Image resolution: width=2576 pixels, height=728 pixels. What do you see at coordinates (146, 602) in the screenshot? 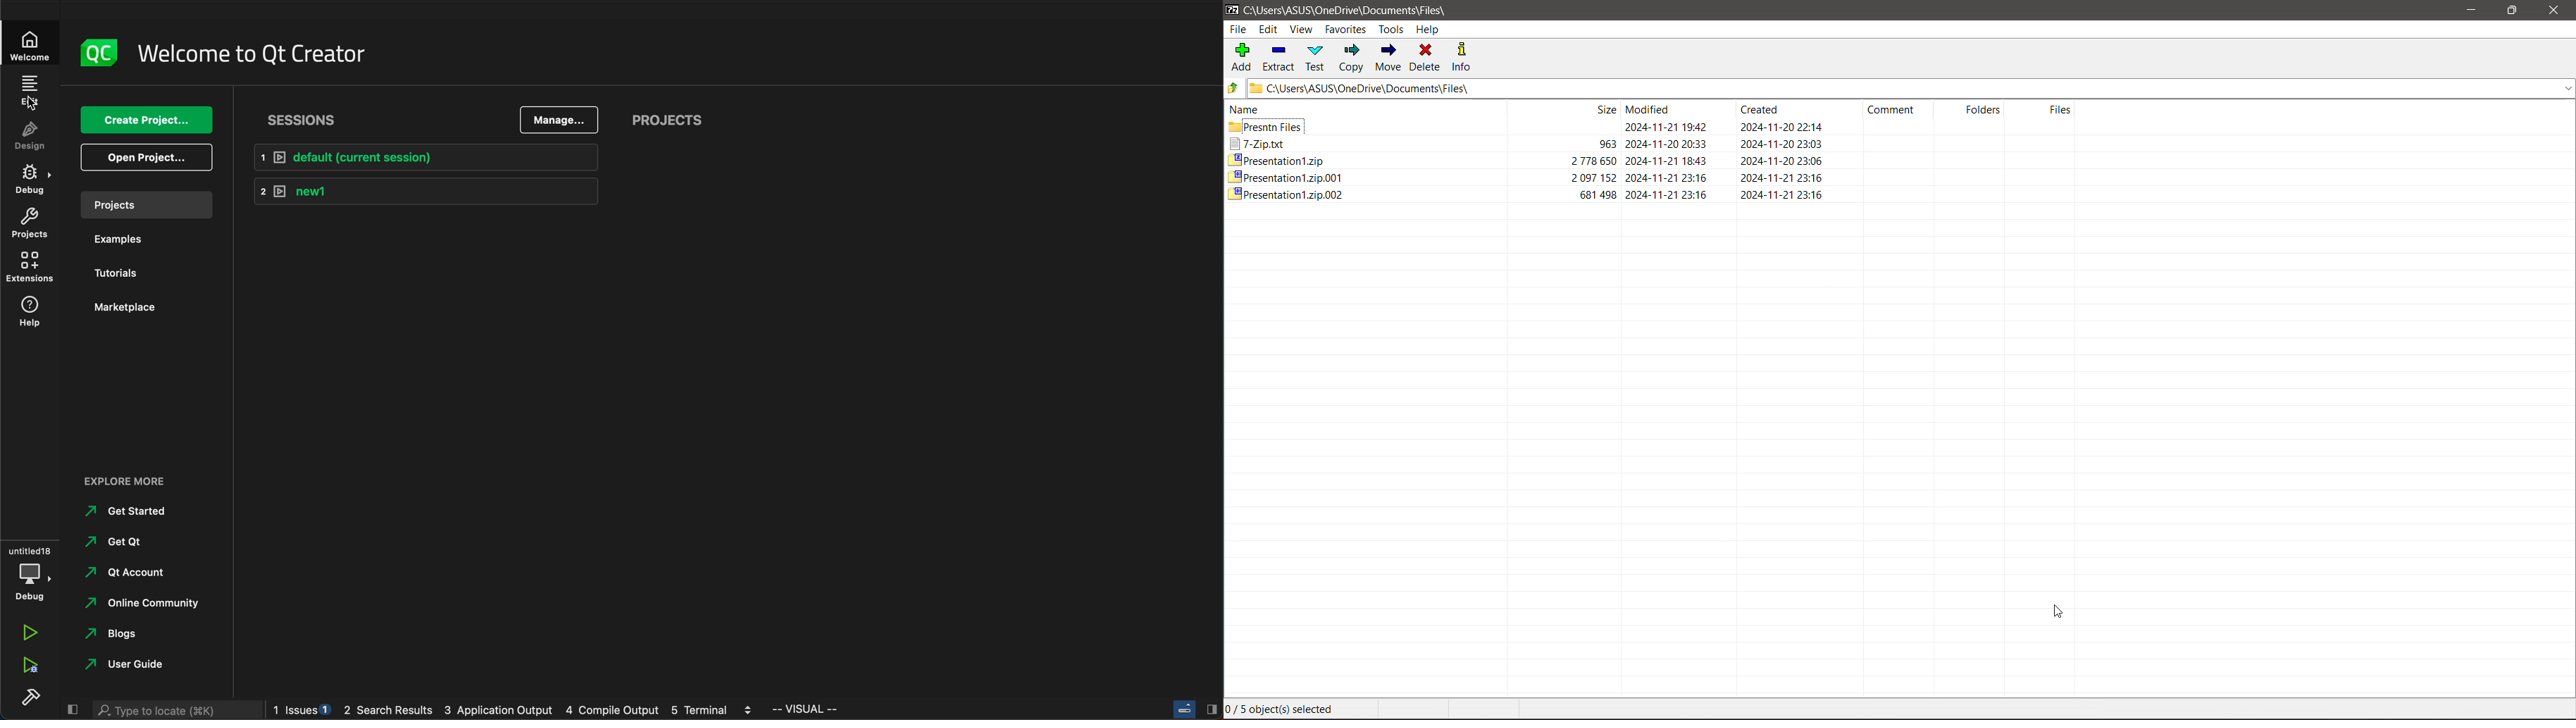
I see `community` at bounding box center [146, 602].